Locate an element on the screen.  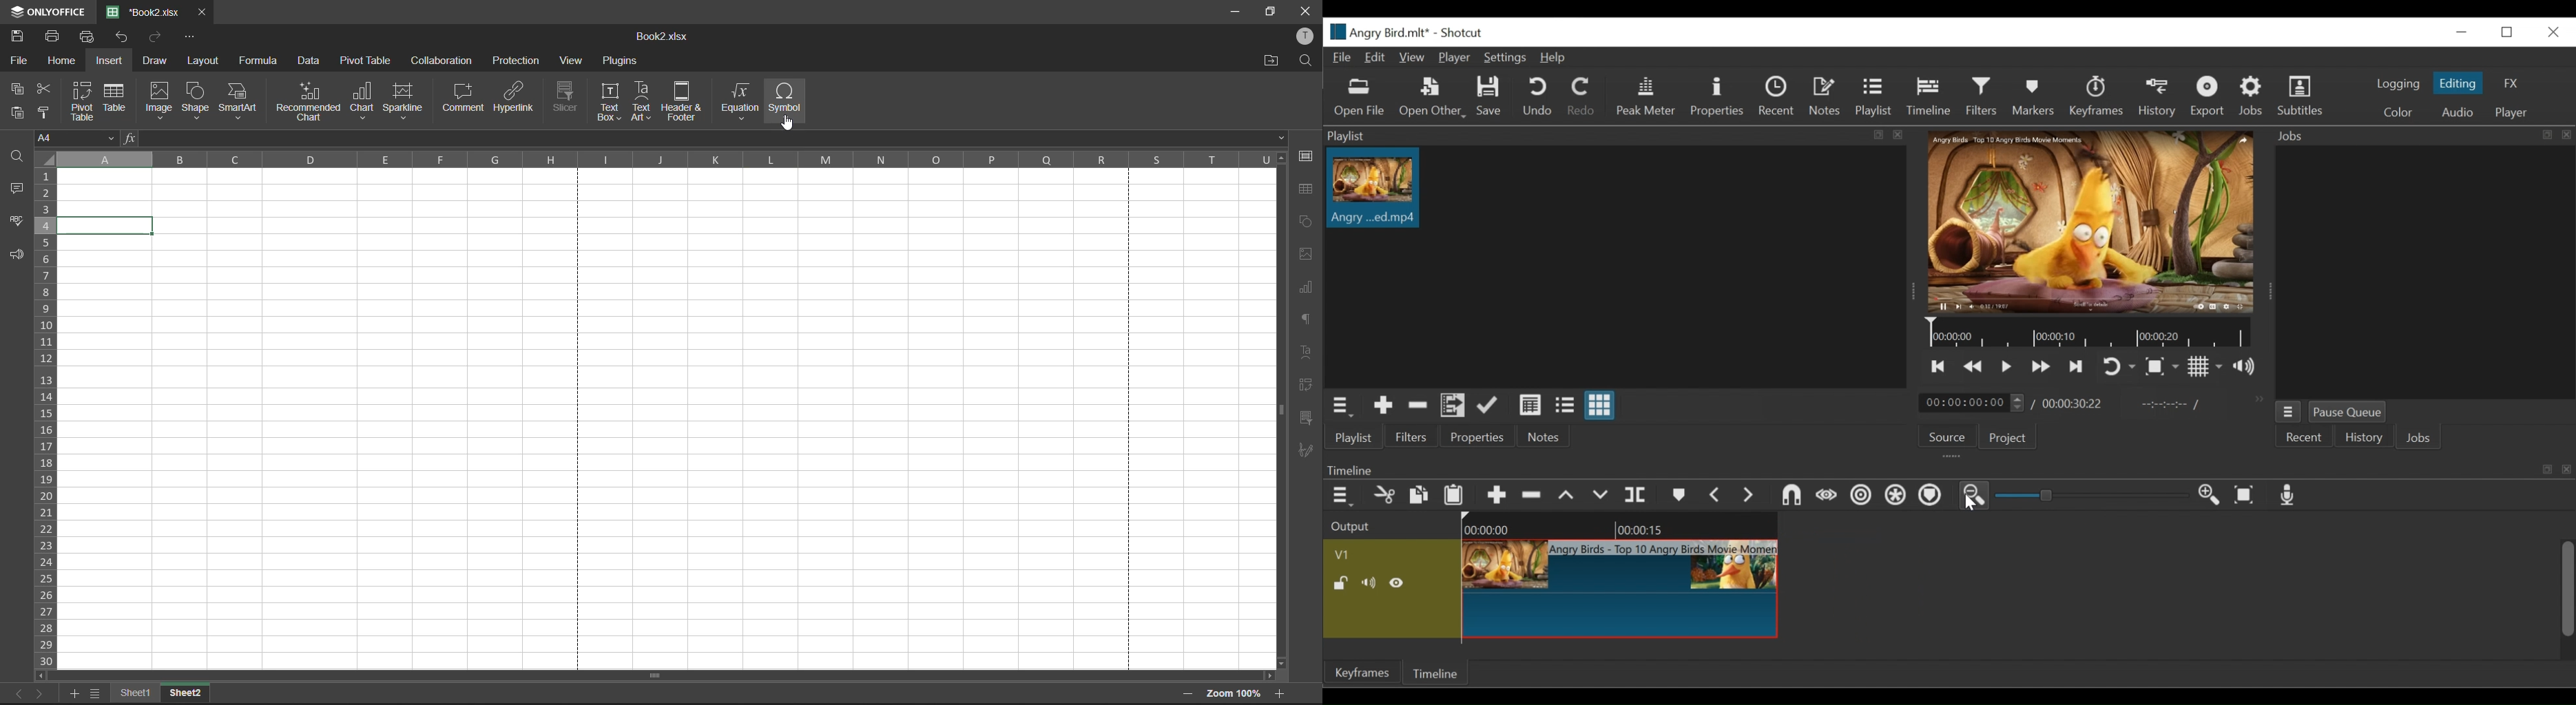
paragraph is located at coordinates (1306, 318).